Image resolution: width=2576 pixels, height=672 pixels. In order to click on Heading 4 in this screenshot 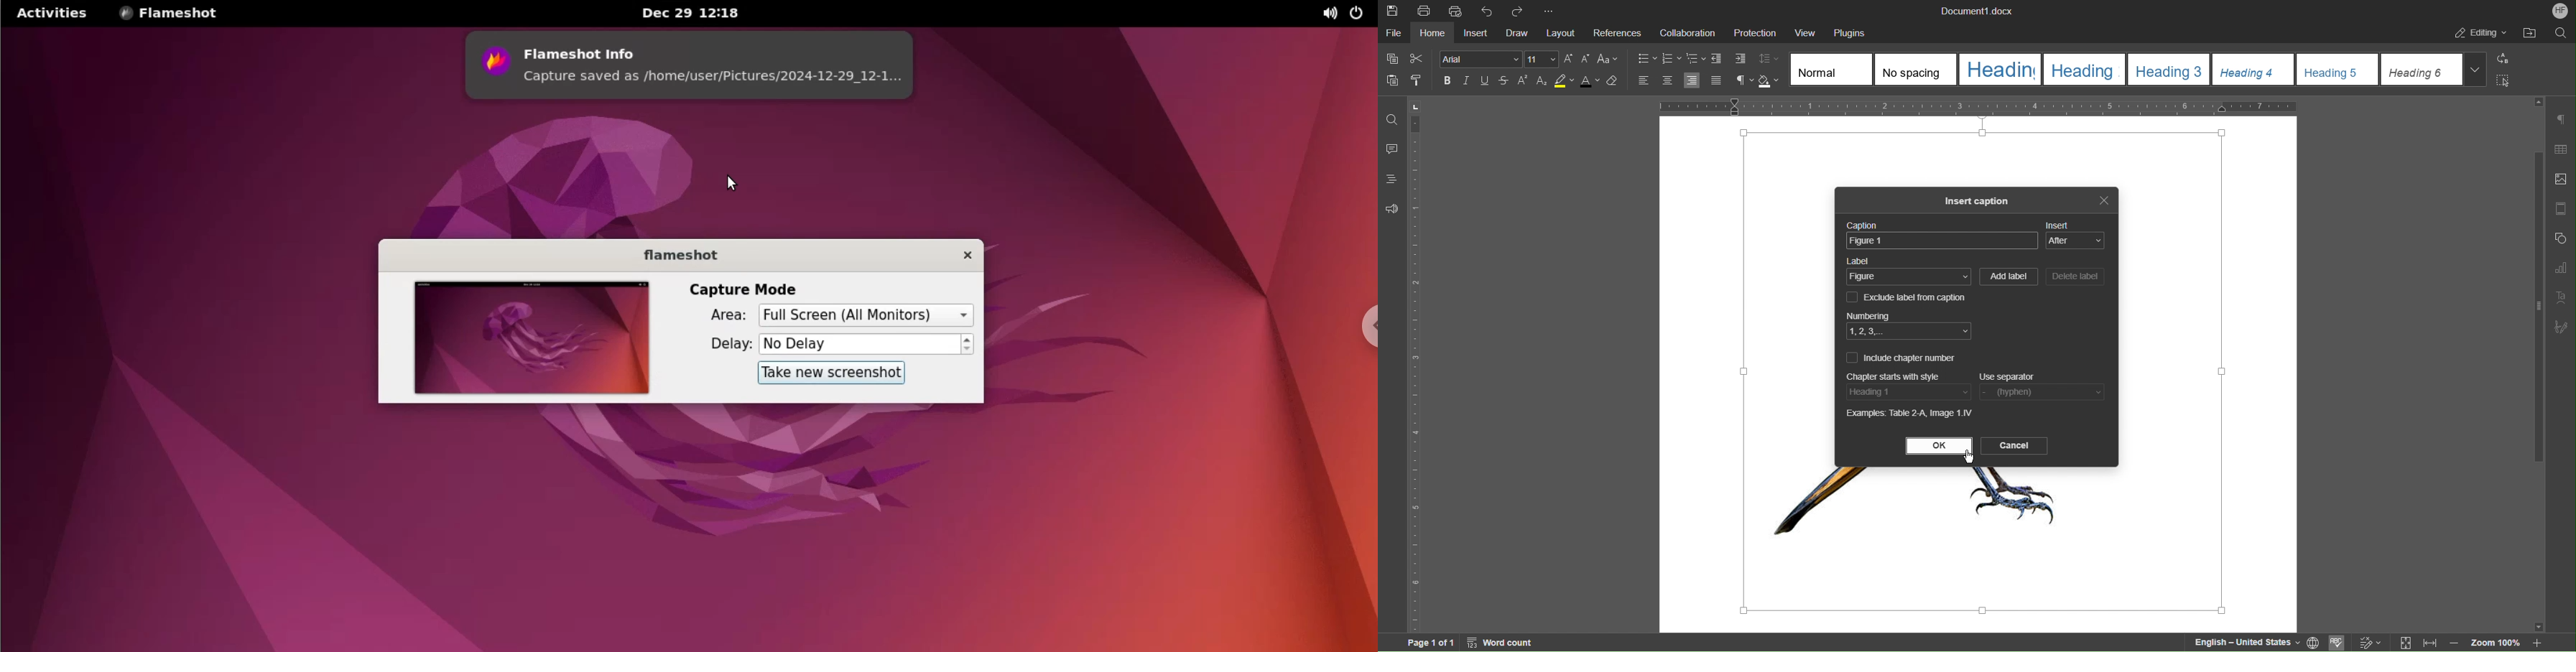, I will do `click(2253, 69)`.